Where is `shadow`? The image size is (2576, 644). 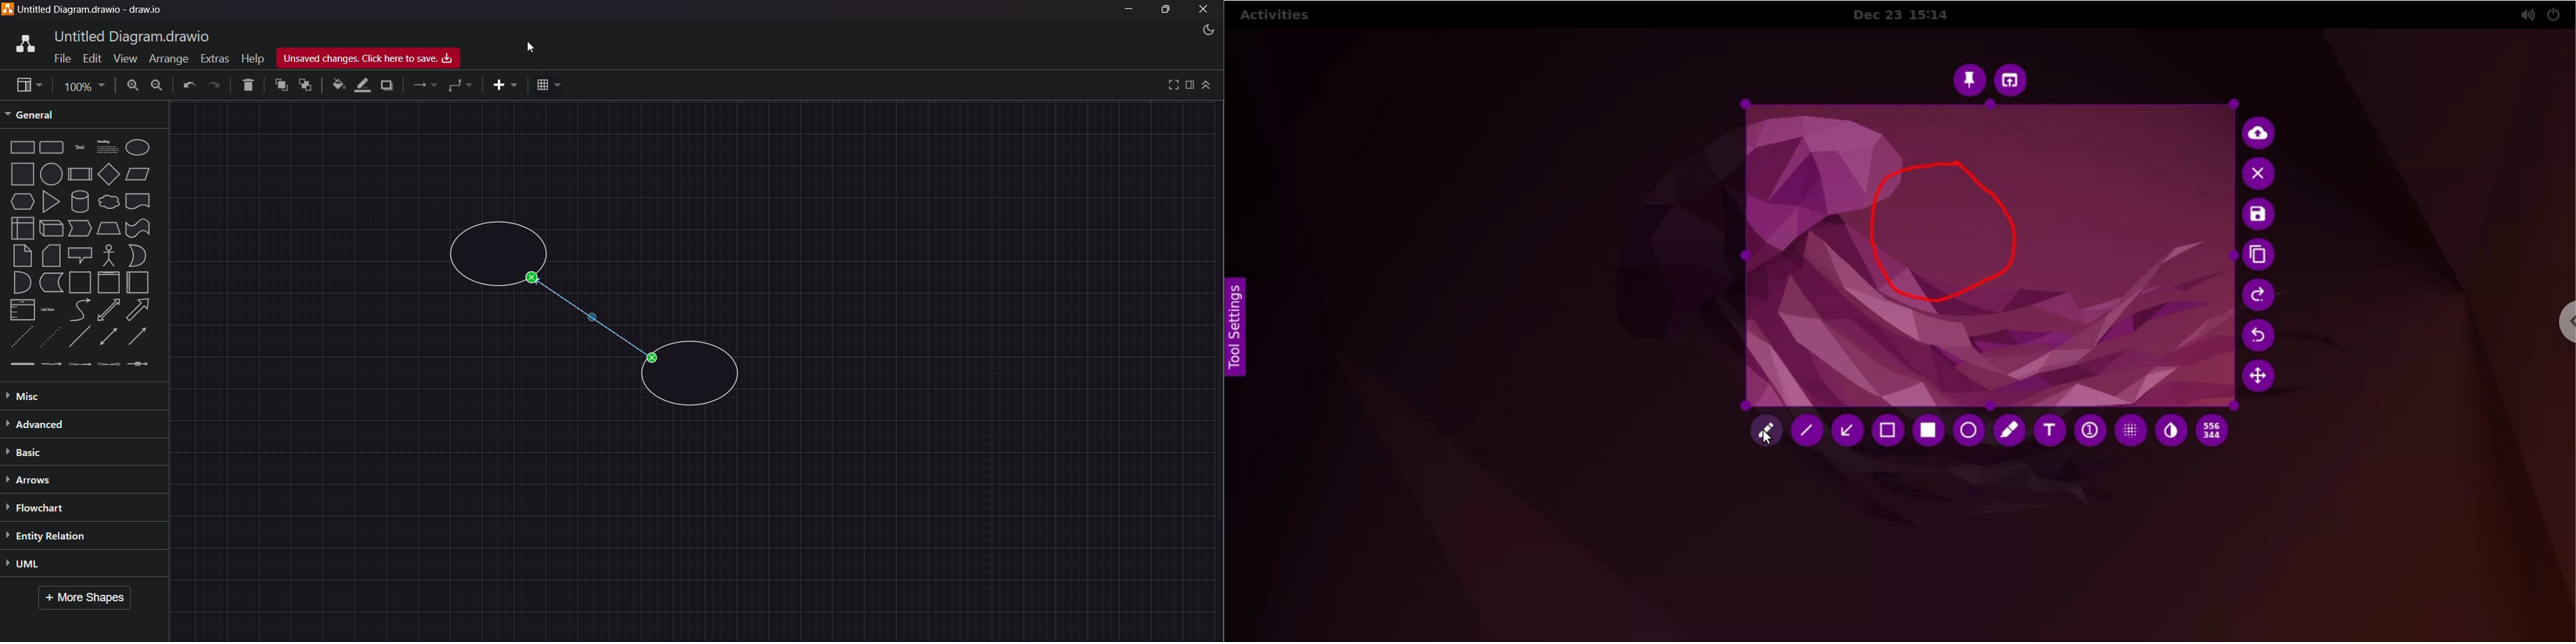 shadow is located at coordinates (389, 85).